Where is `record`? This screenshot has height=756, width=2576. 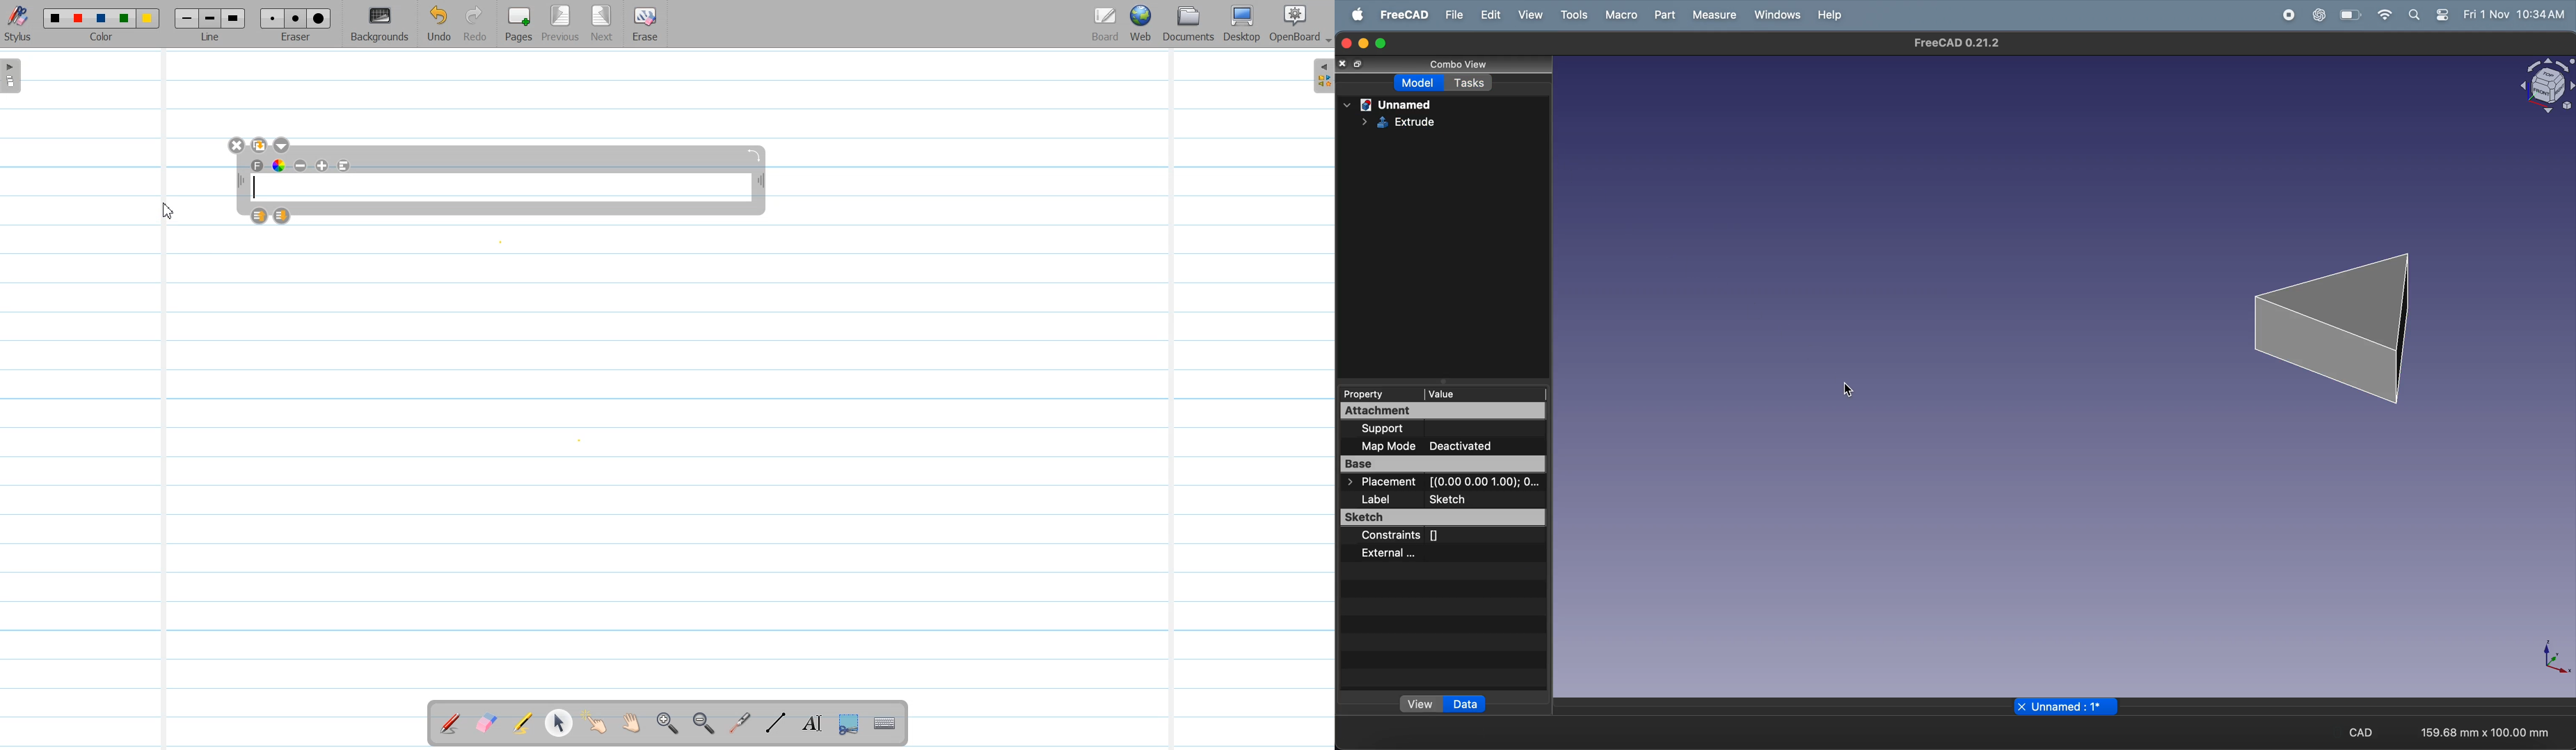 record is located at coordinates (2290, 14).